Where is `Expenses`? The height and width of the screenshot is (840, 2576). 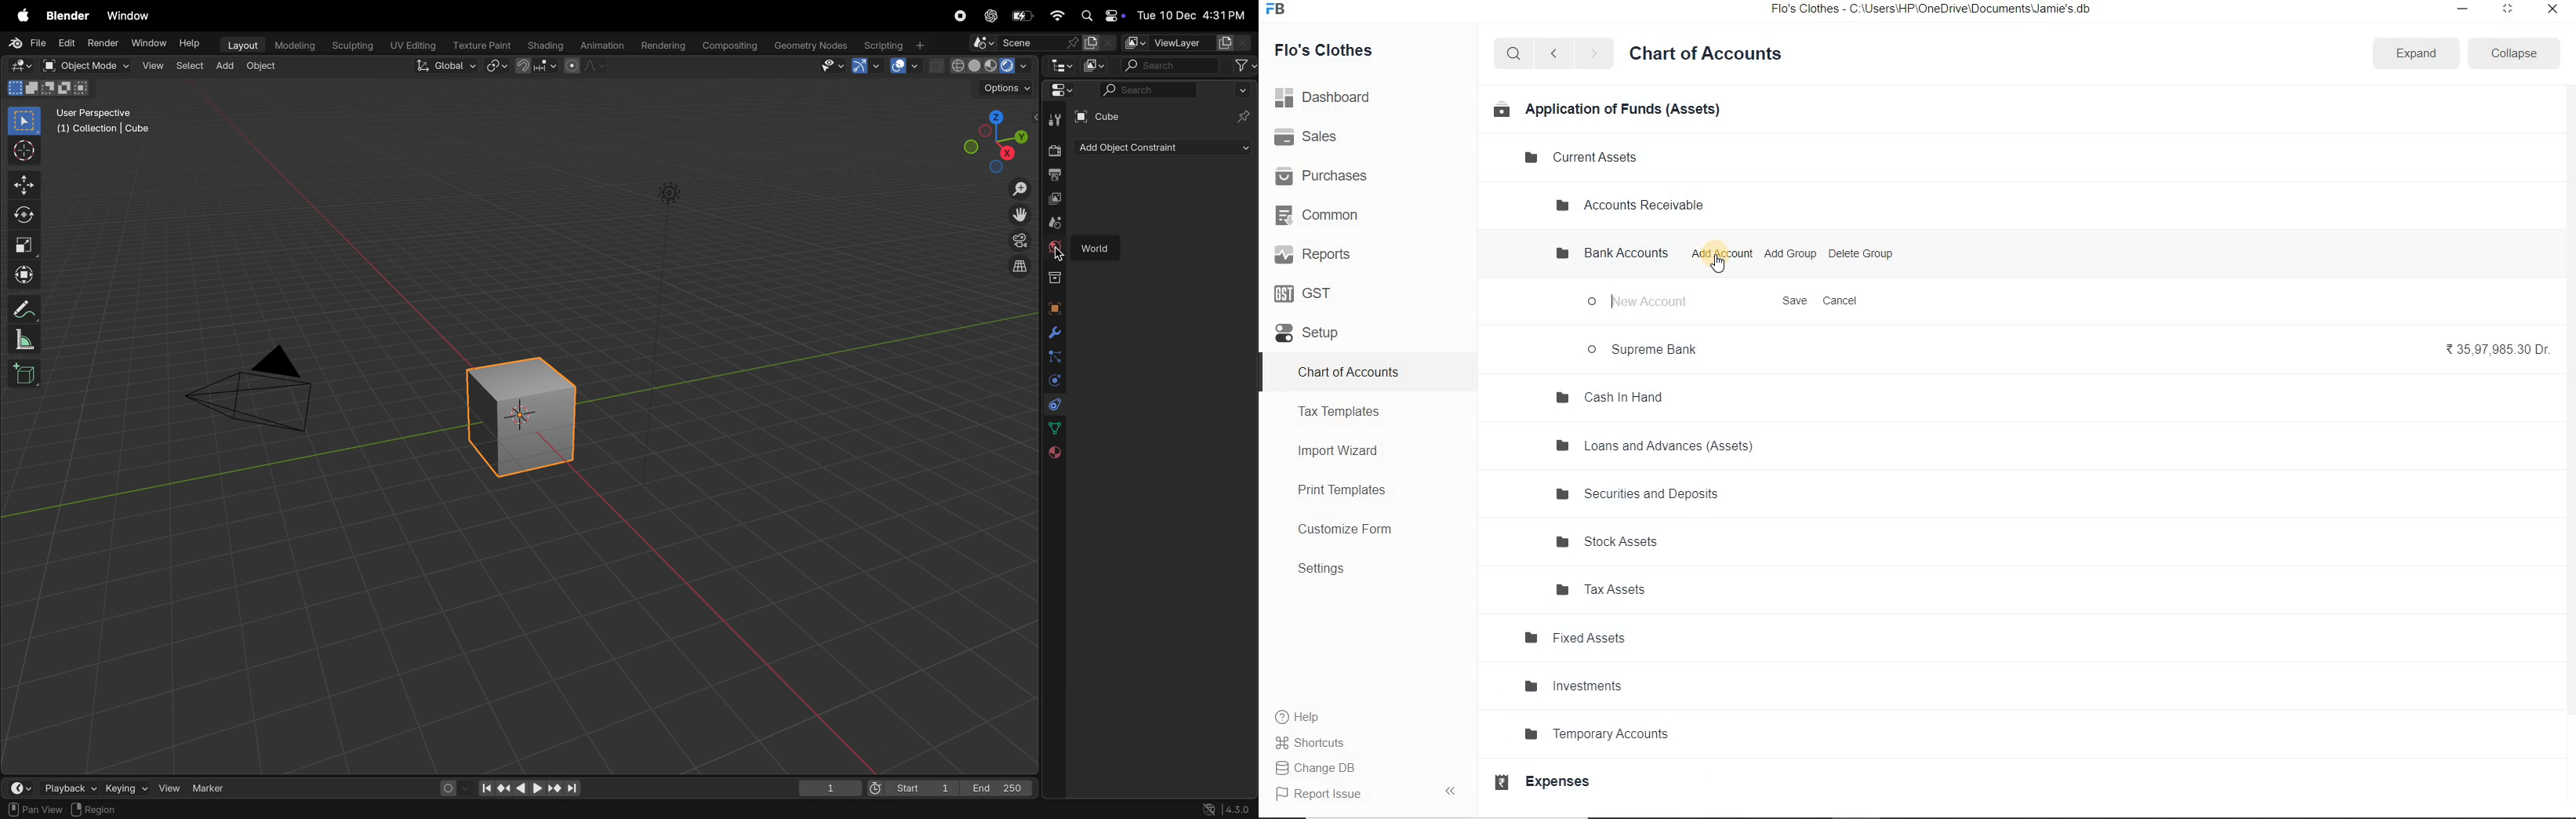 Expenses is located at coordinates (1560, 781).